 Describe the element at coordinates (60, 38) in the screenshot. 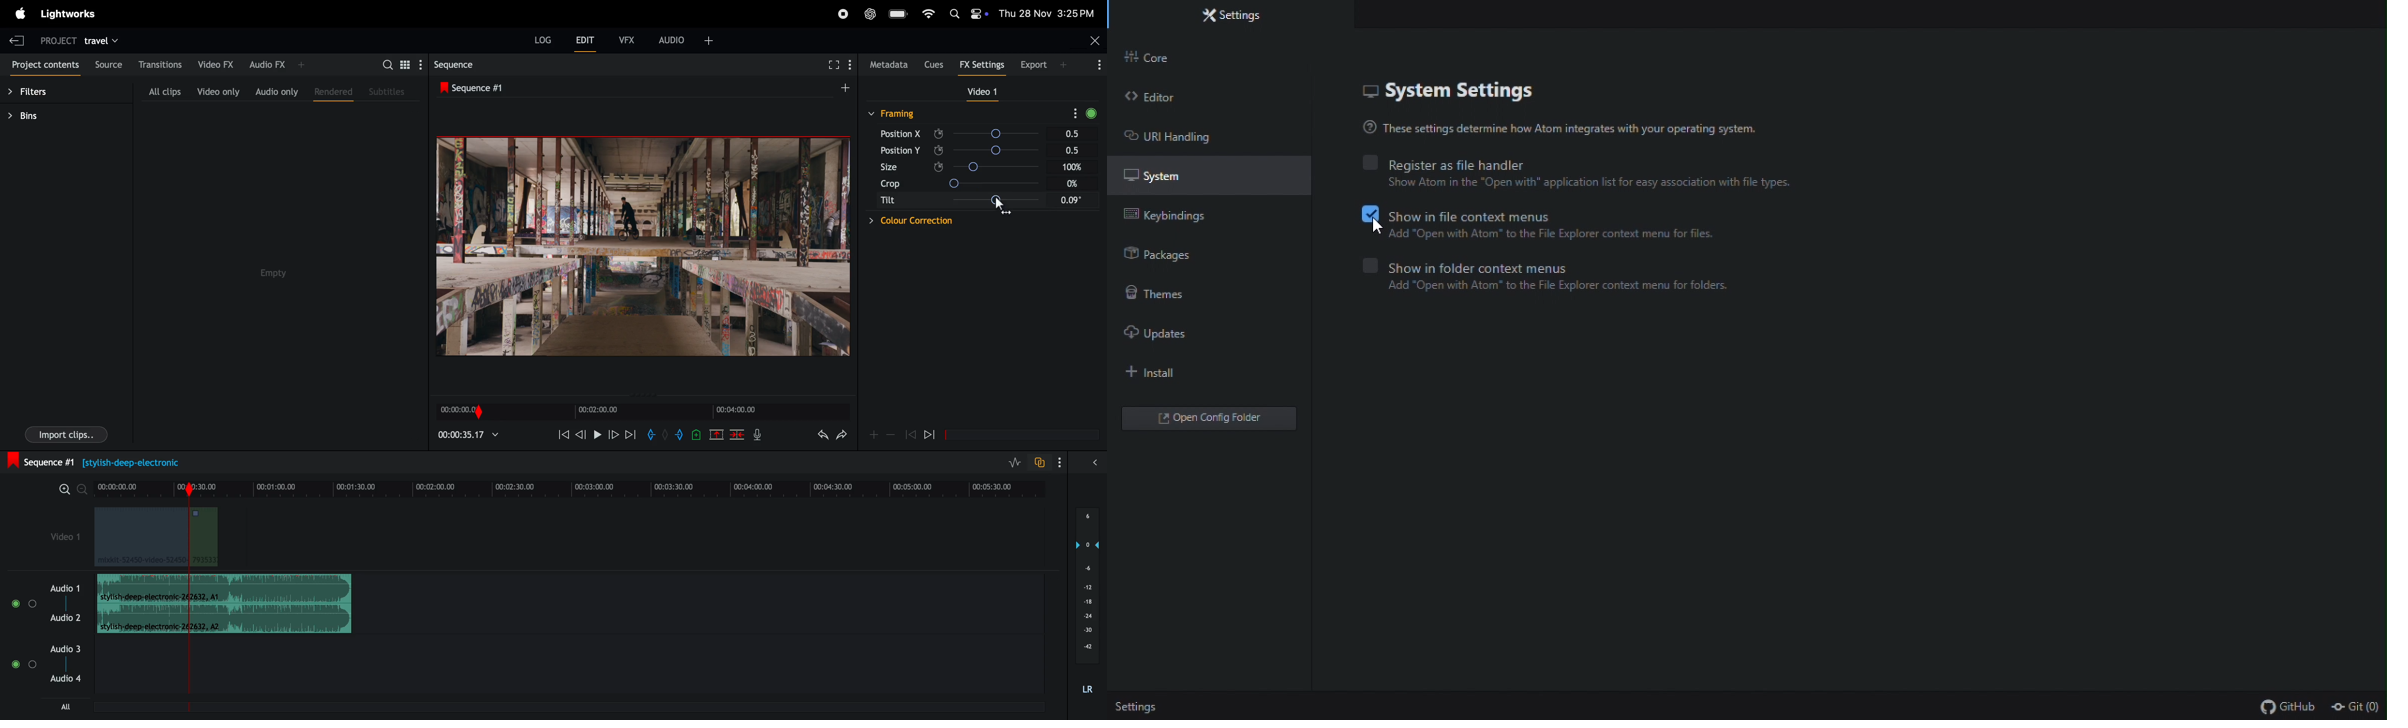

I see `project` at that location.